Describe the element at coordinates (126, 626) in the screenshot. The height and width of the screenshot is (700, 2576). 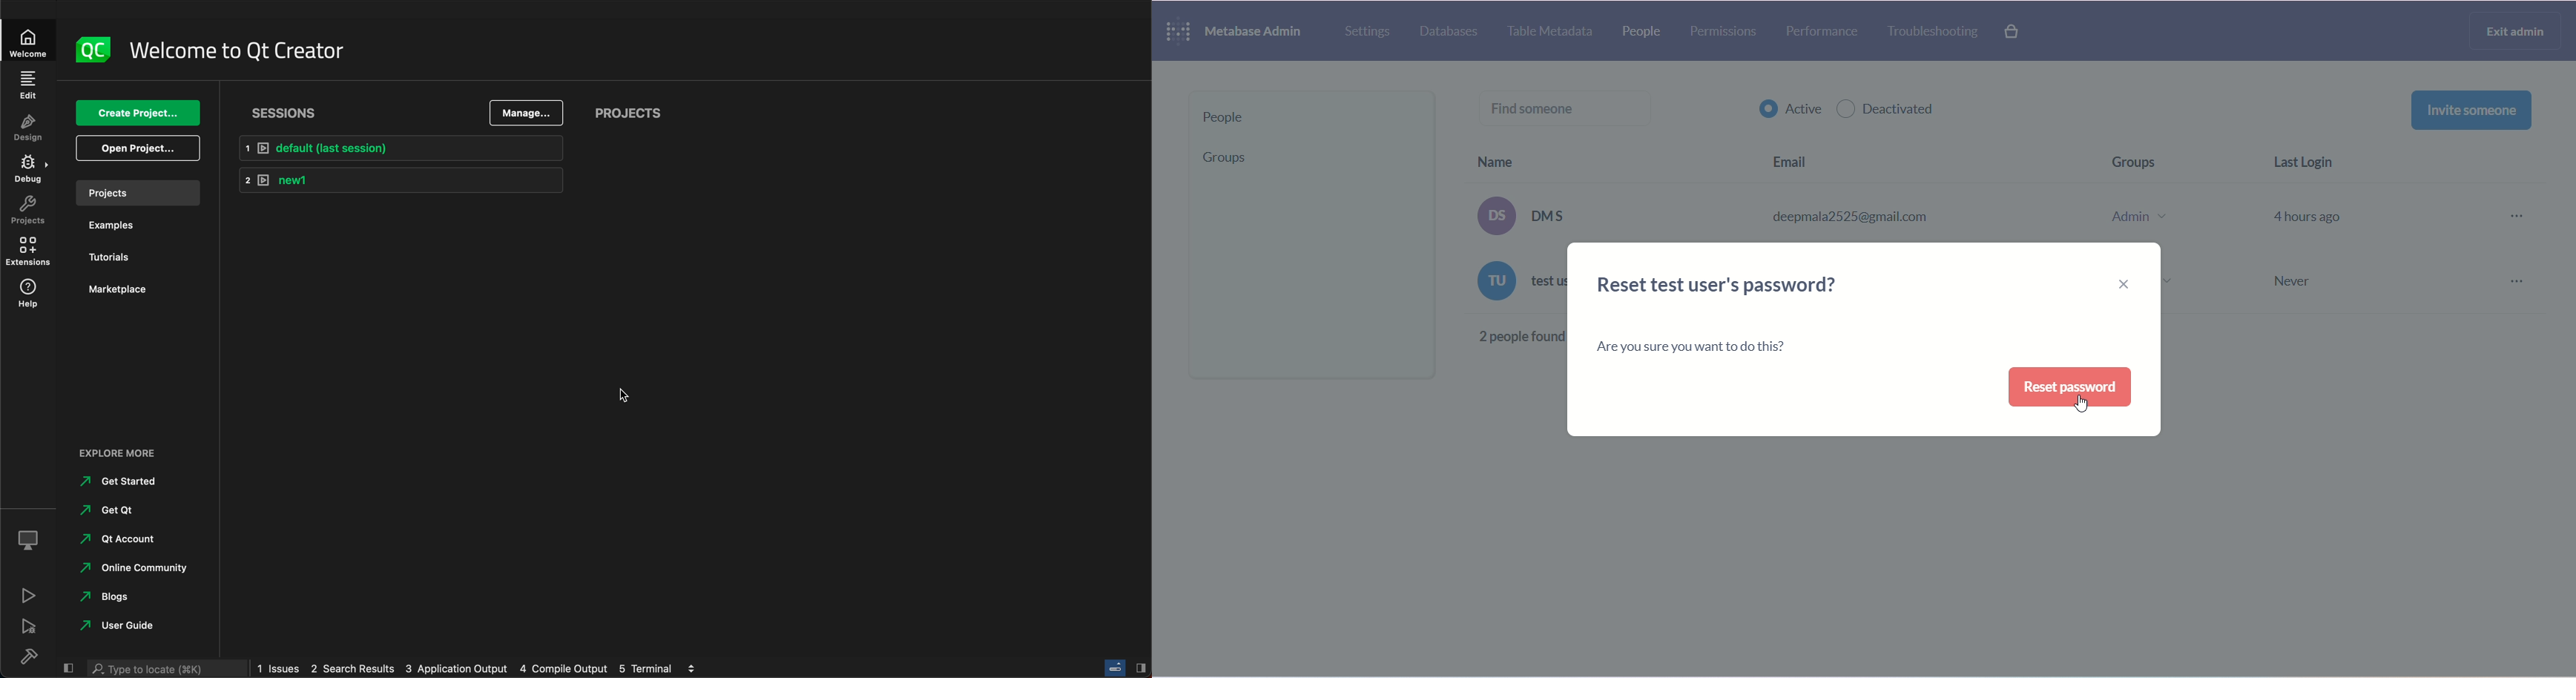
I see `user guide` at that location.